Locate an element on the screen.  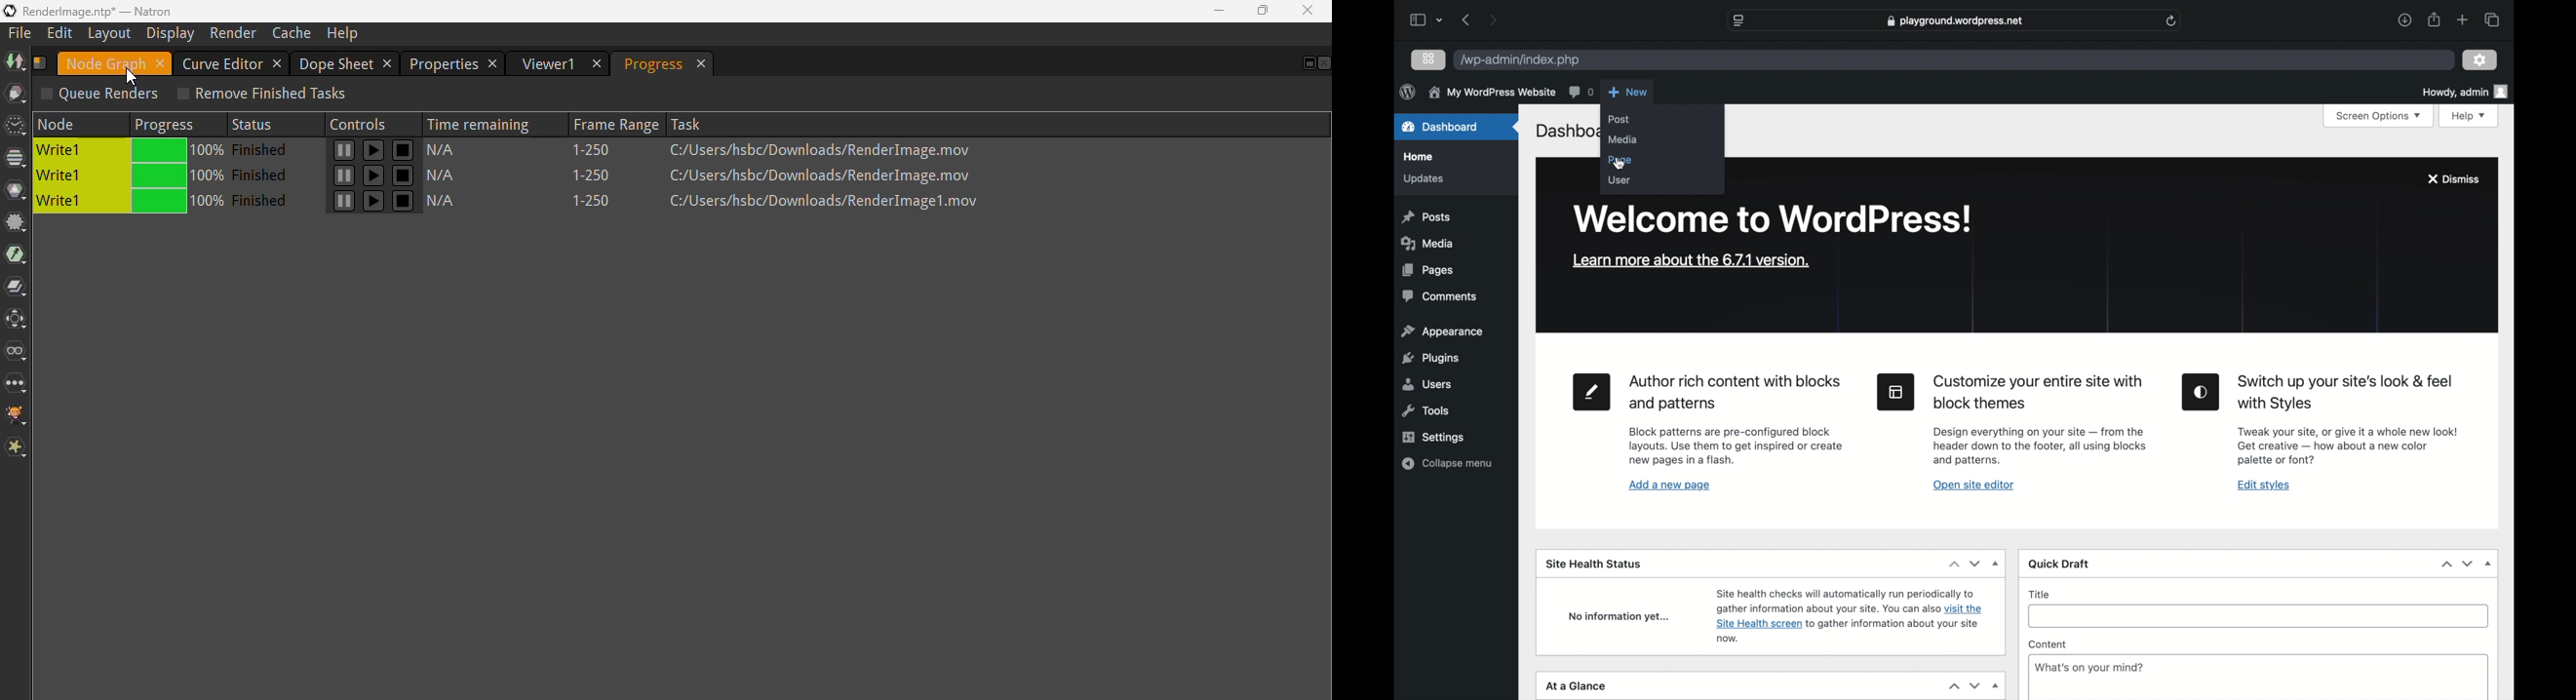
new is located at coordinates (1629, 91).